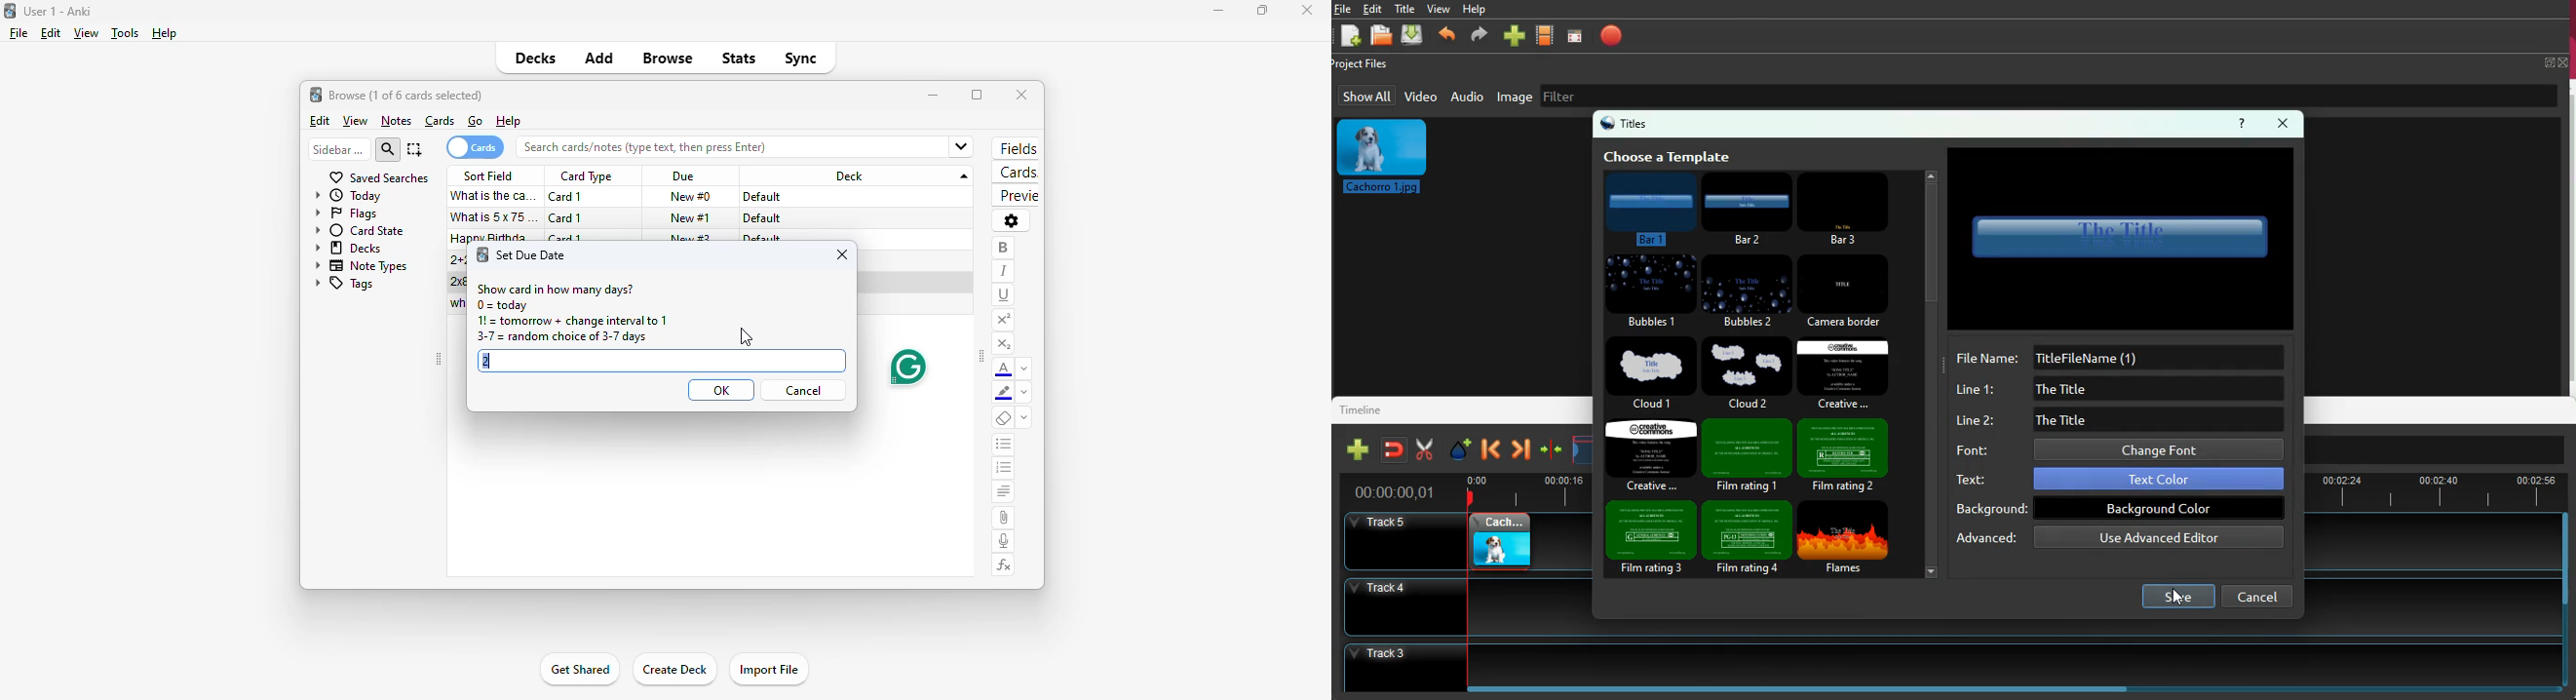  What do you see at coordinates (750, 147) in the screenshot?
I see `Search cards/notes (type text, then press Enter)` at bounding box center [750, 147].